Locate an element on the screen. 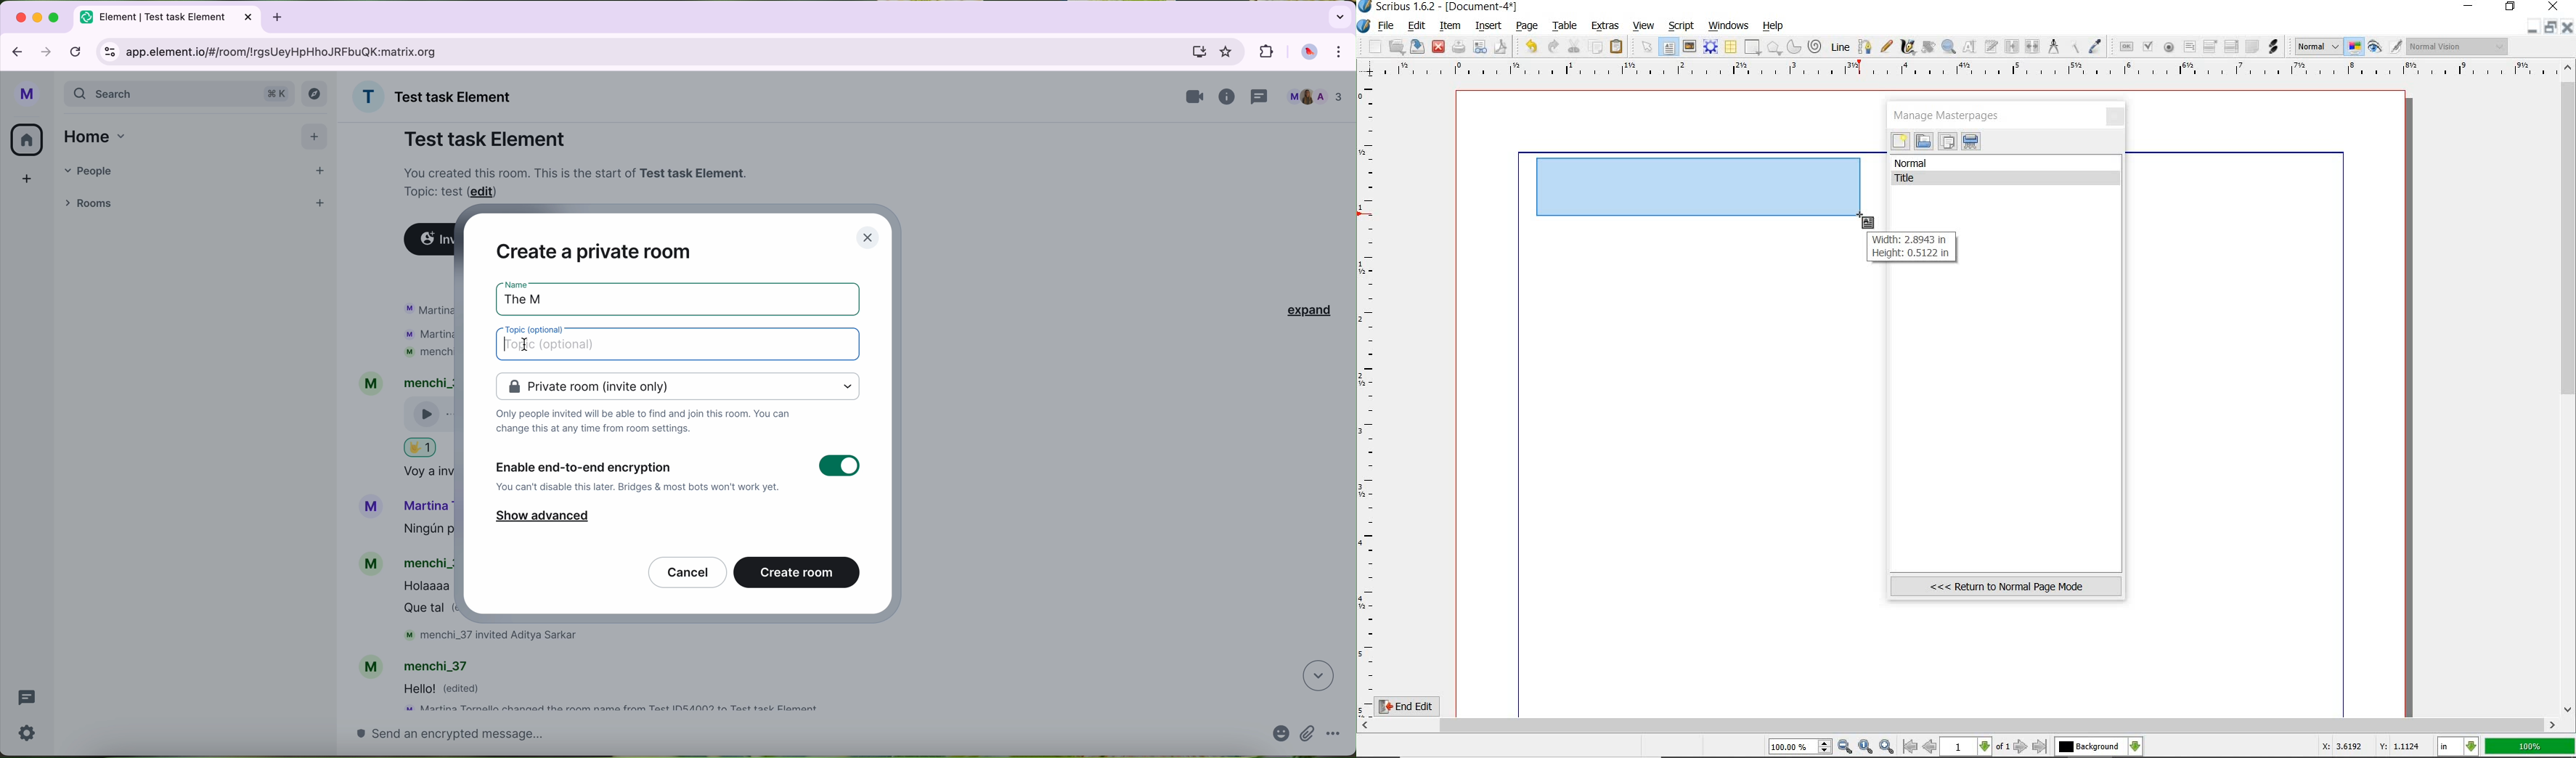  rotate item is located at coordinates (1927, 48).